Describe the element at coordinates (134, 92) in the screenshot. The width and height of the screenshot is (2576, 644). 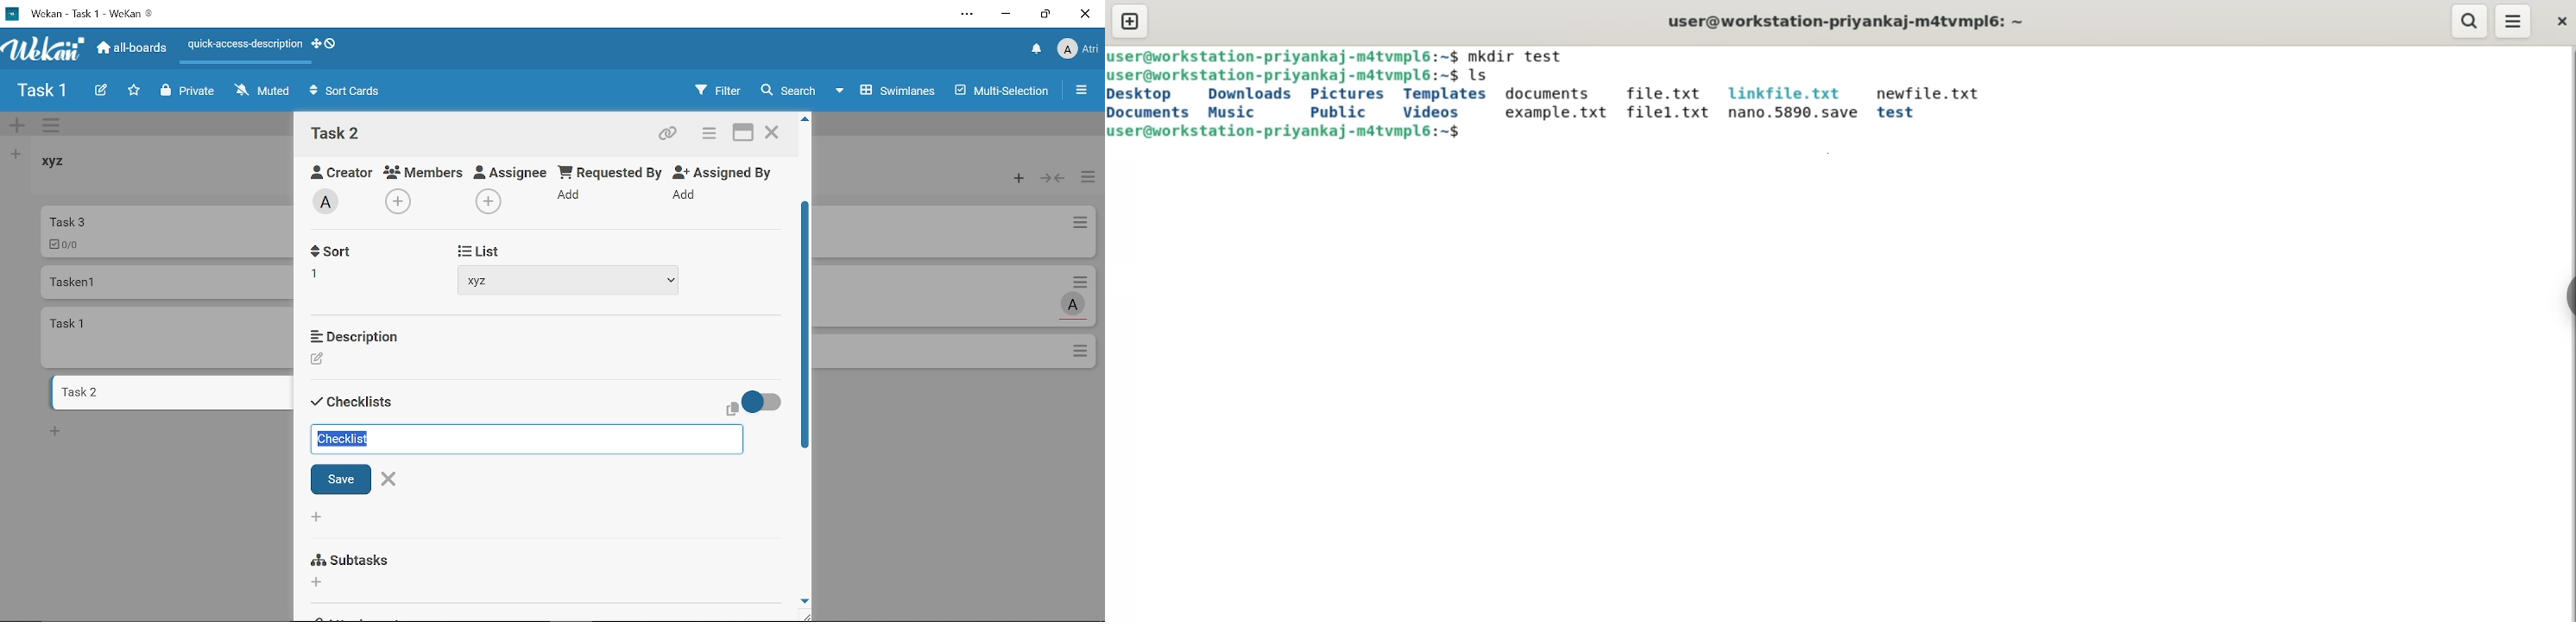
I see `Click here to star this board` at that location.